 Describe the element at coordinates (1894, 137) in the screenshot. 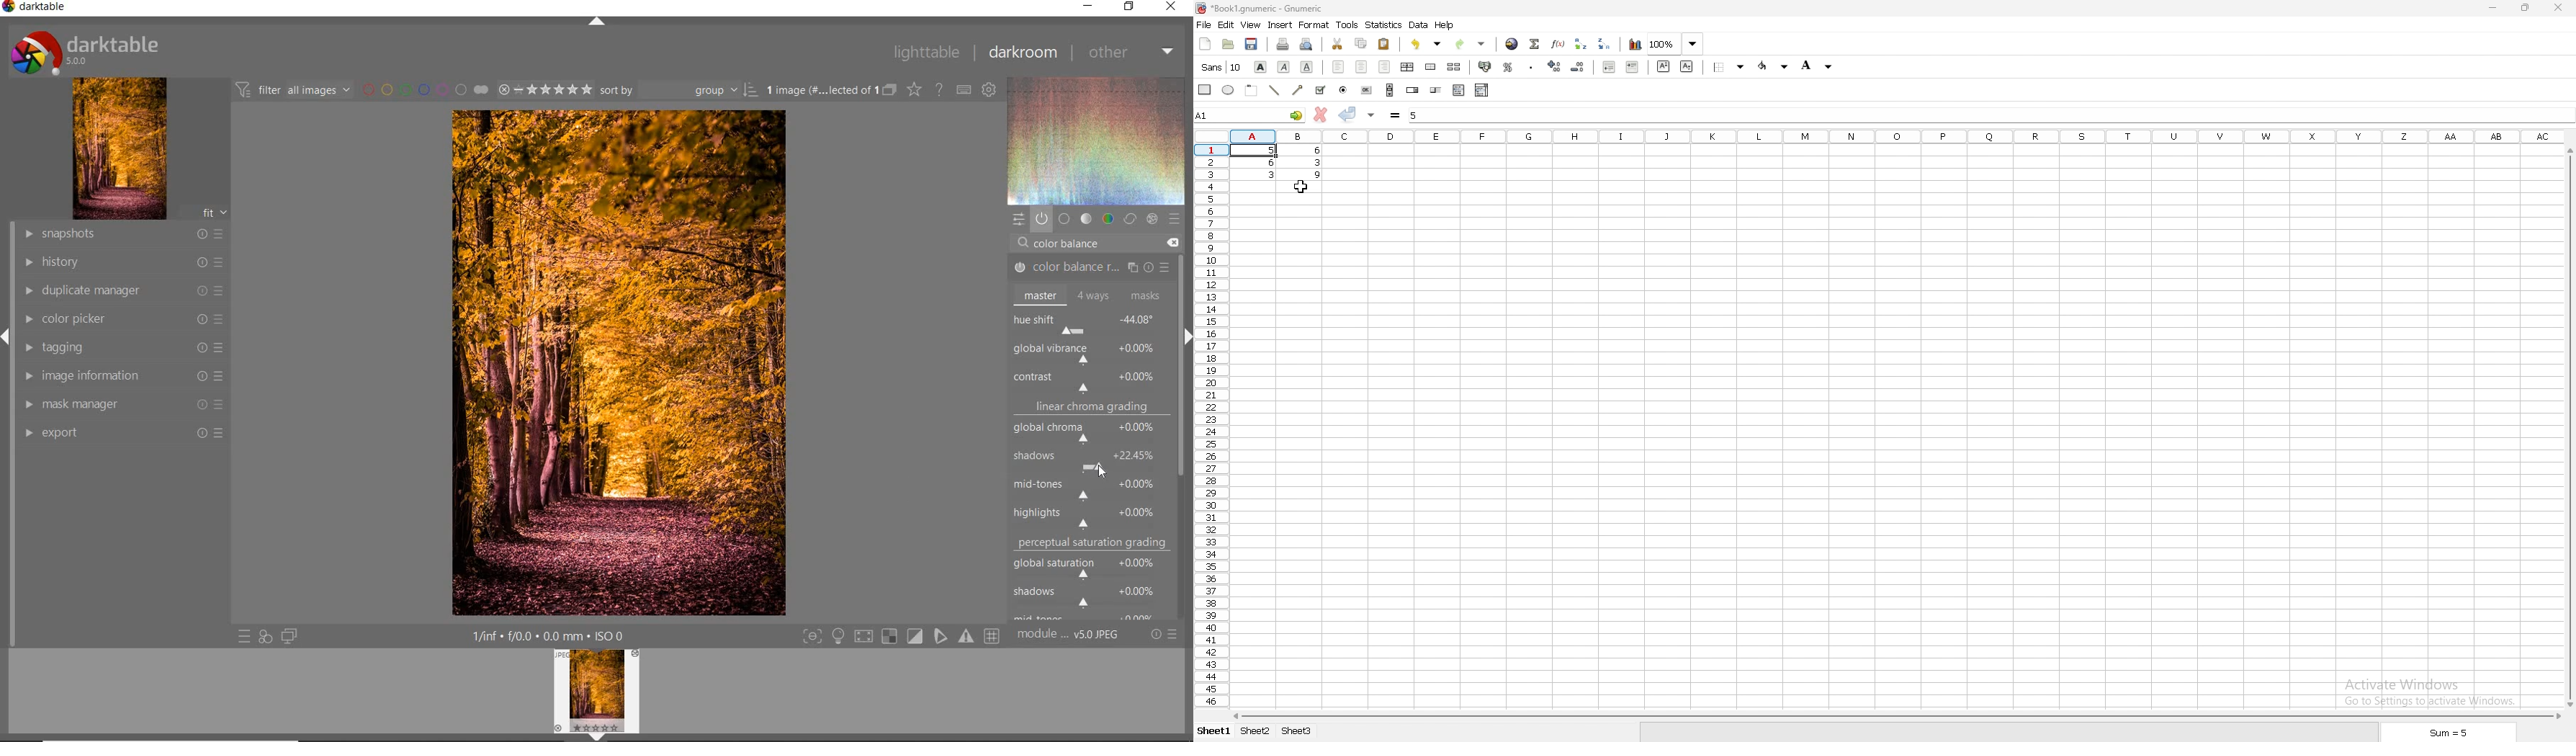

I see `column` at that location.